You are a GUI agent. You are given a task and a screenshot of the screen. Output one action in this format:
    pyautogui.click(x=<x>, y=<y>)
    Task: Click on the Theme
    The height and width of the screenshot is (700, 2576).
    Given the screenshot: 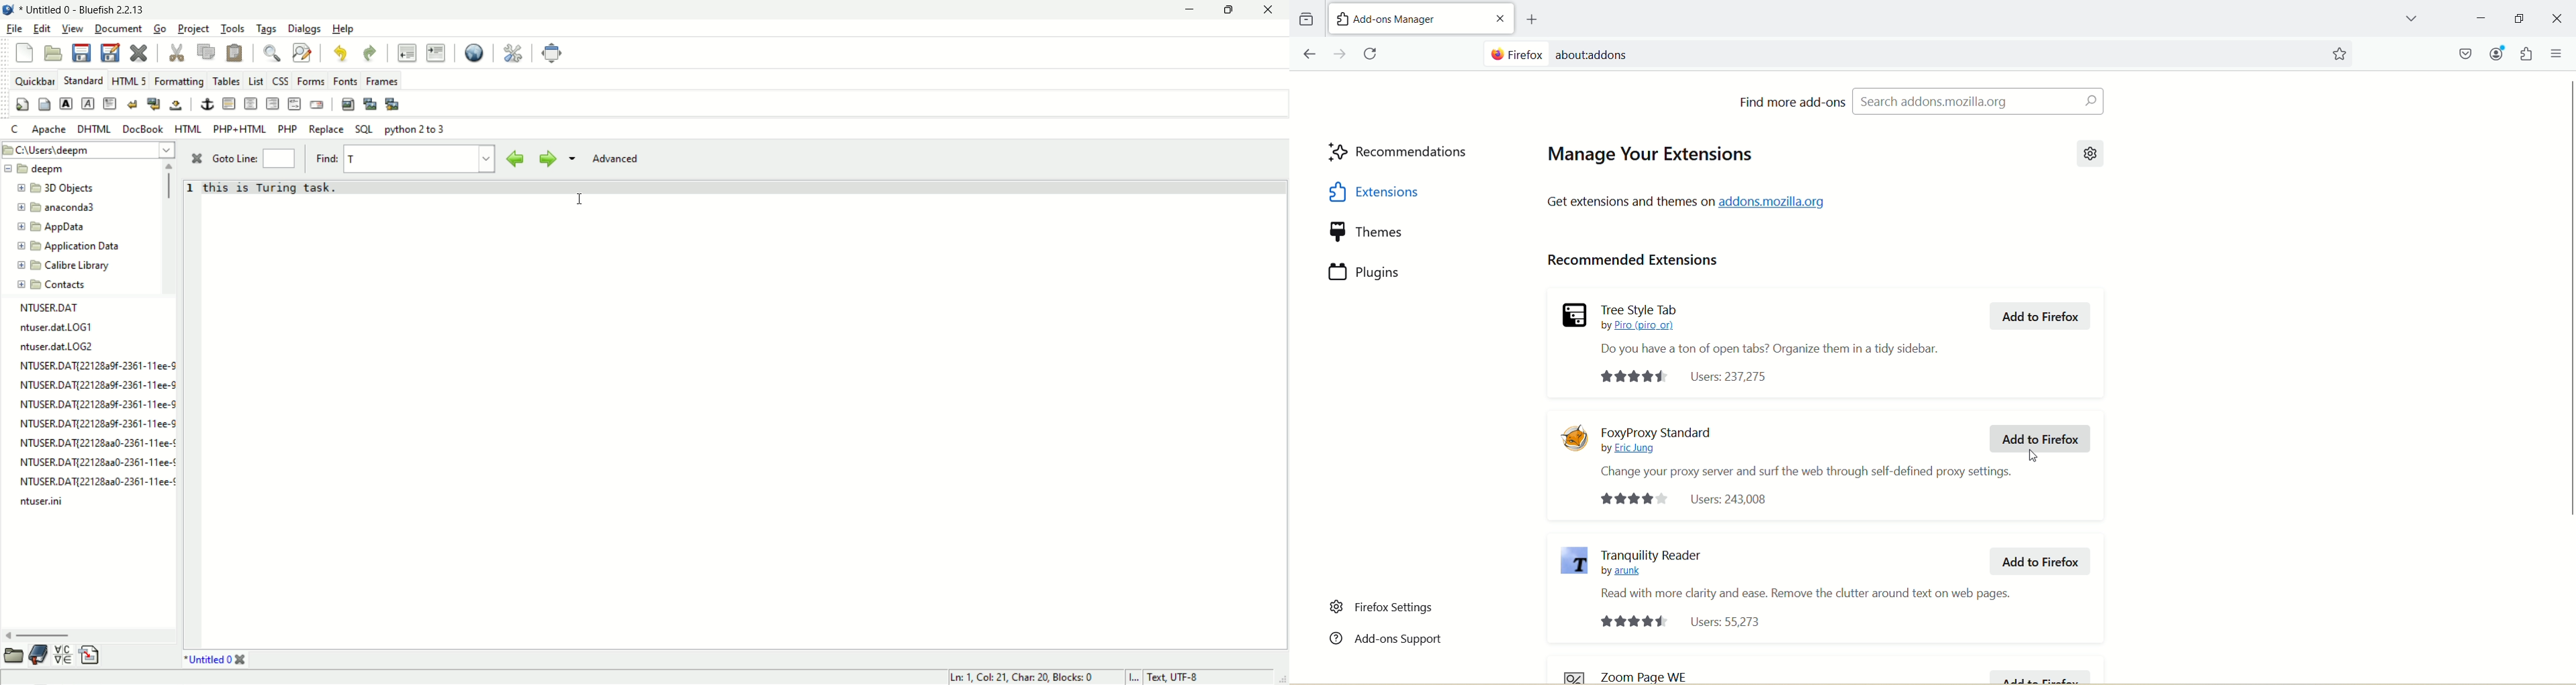 What is the action you would take?
    pyautogui.click(x=1403, y=233)
    